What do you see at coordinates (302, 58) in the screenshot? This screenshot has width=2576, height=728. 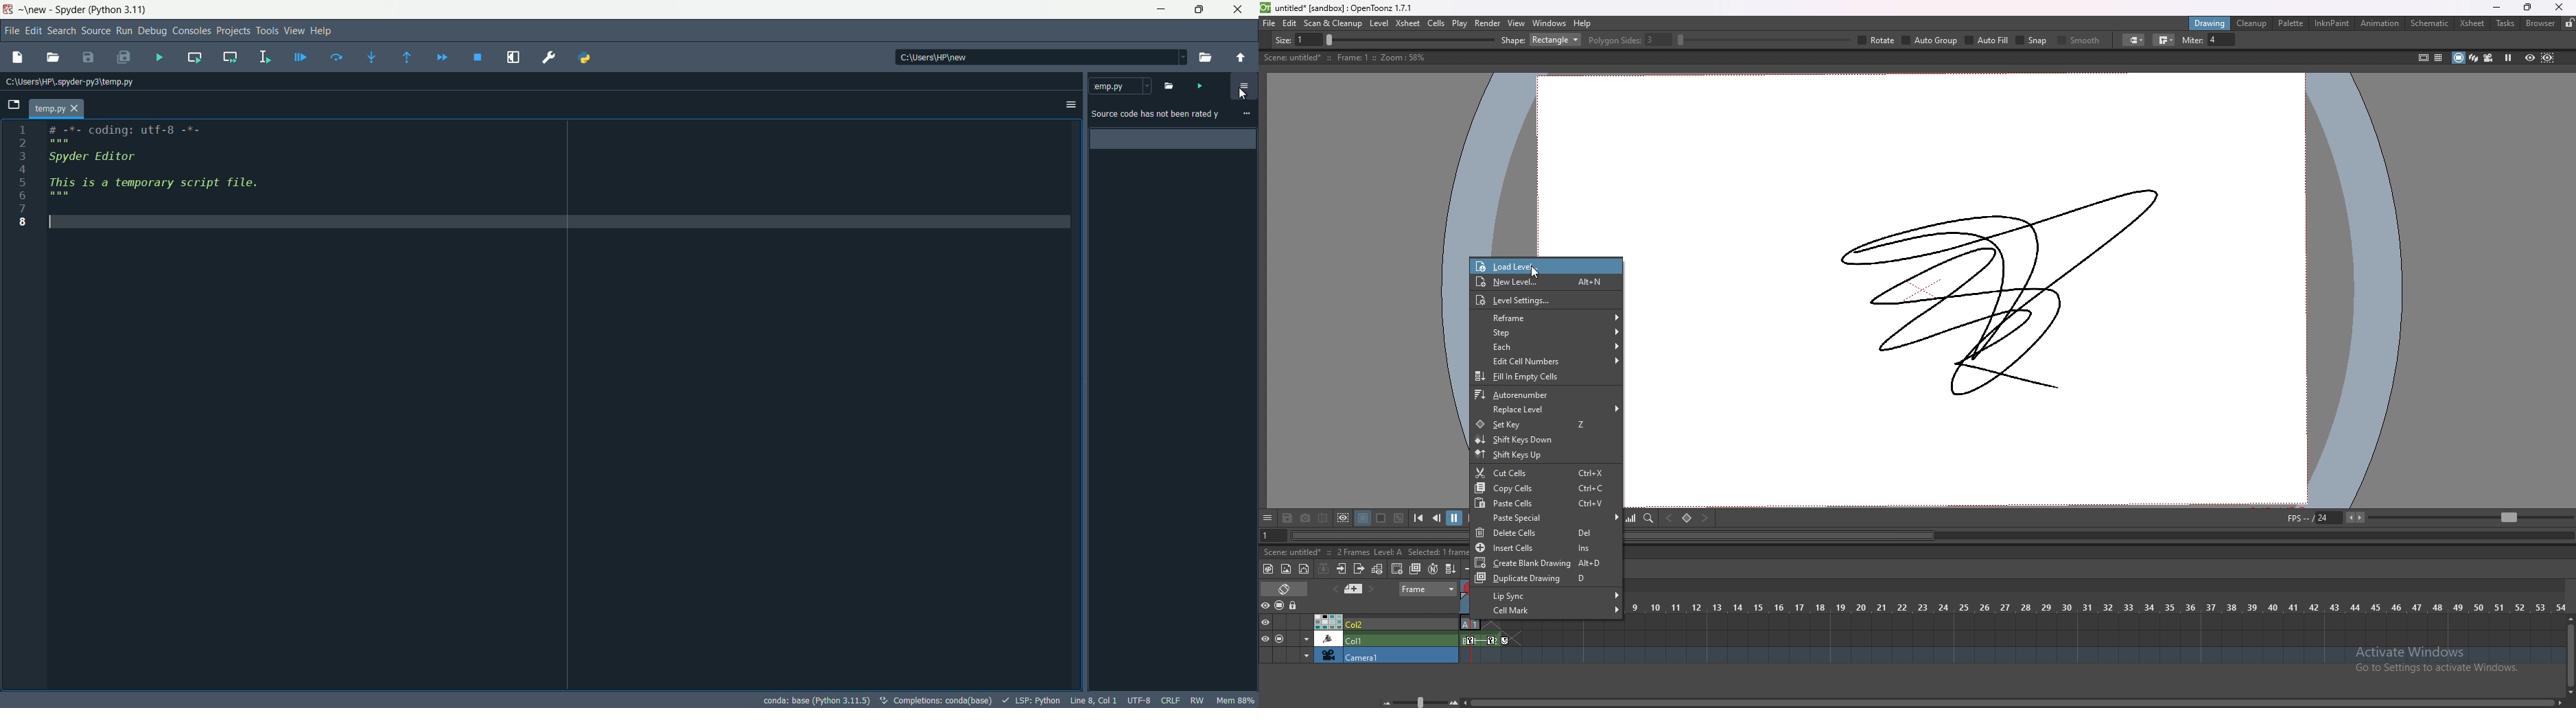 I see `debug file` at bounding box center [302, 58].